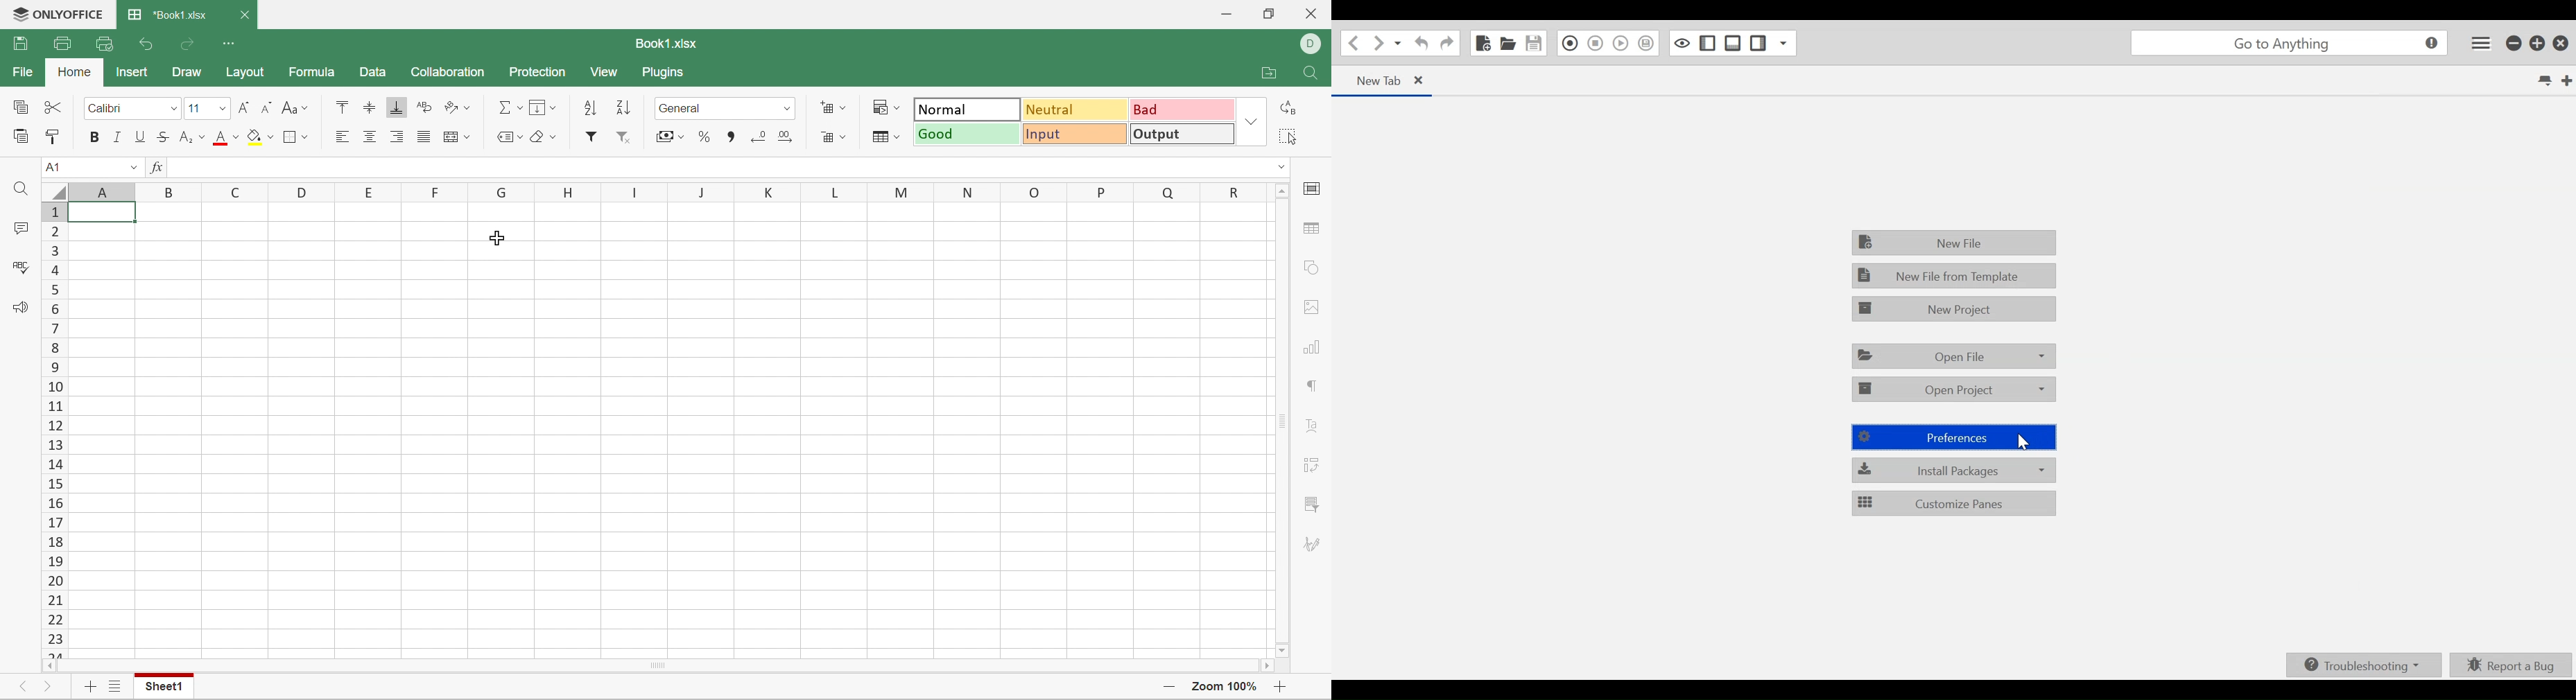 This screenshot has width=2576, height=700. Describe the element at coordinates (510, 109) in the screenshot. I see `Summation` at that location.